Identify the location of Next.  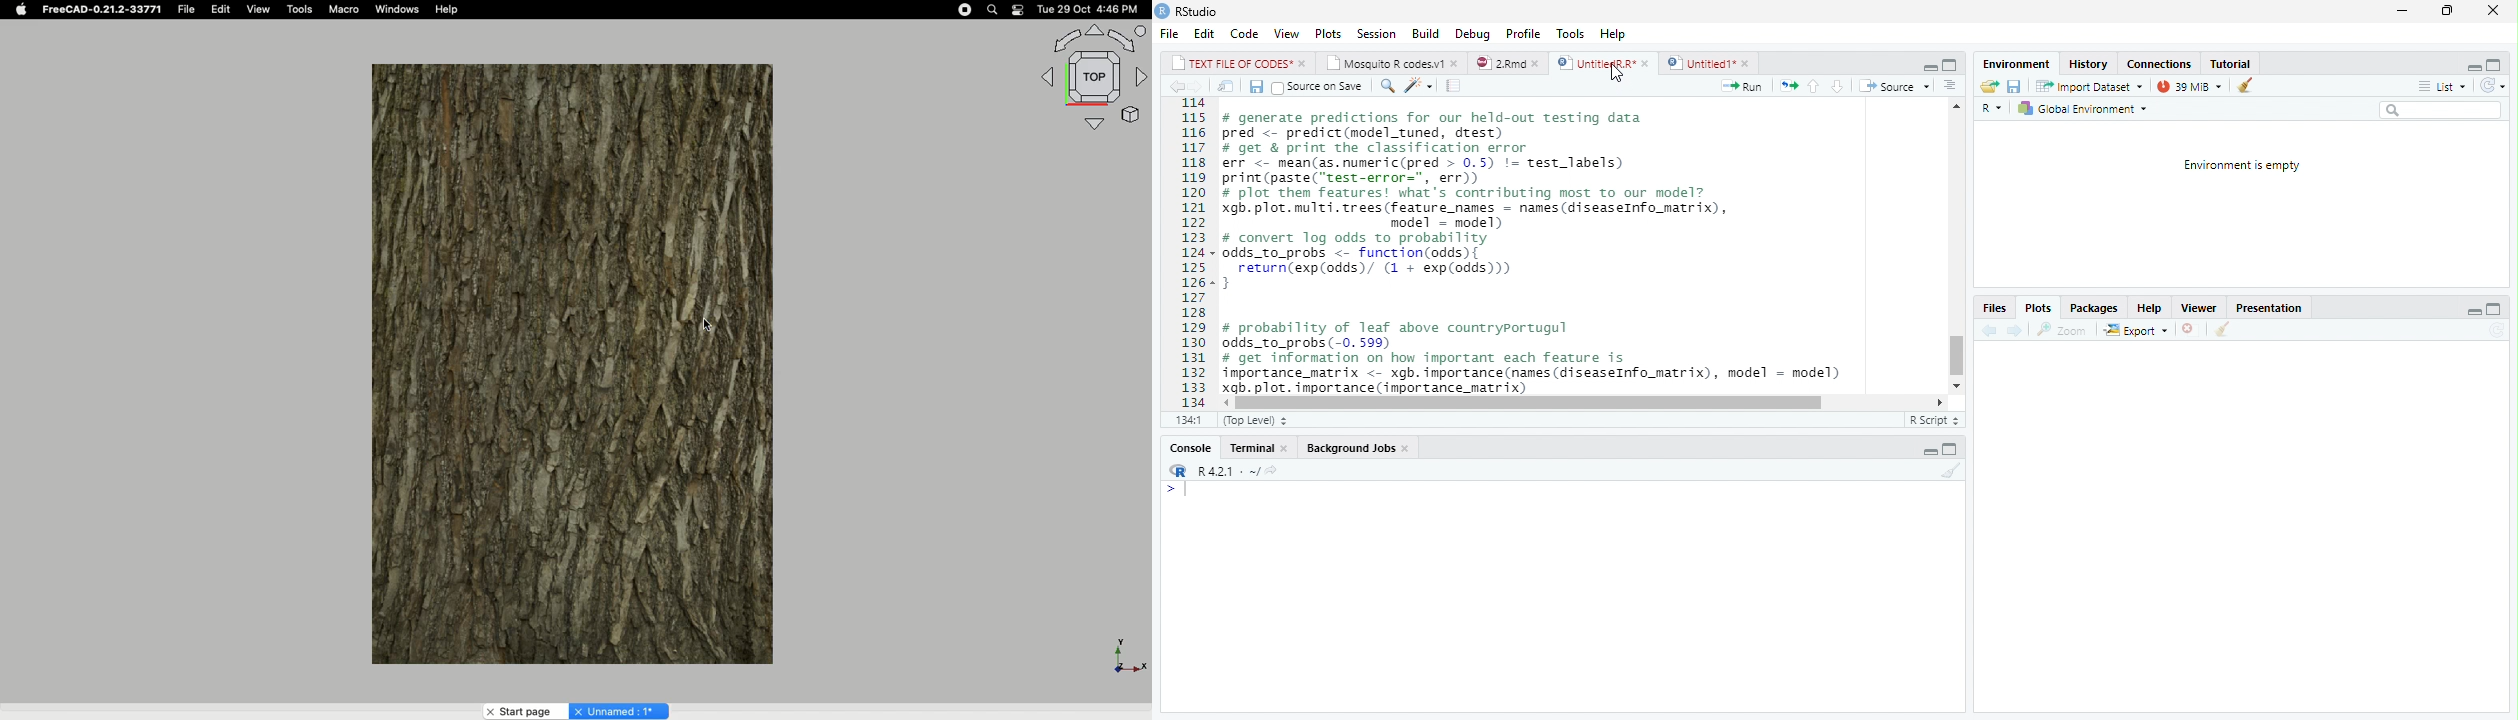
(2014, 331).